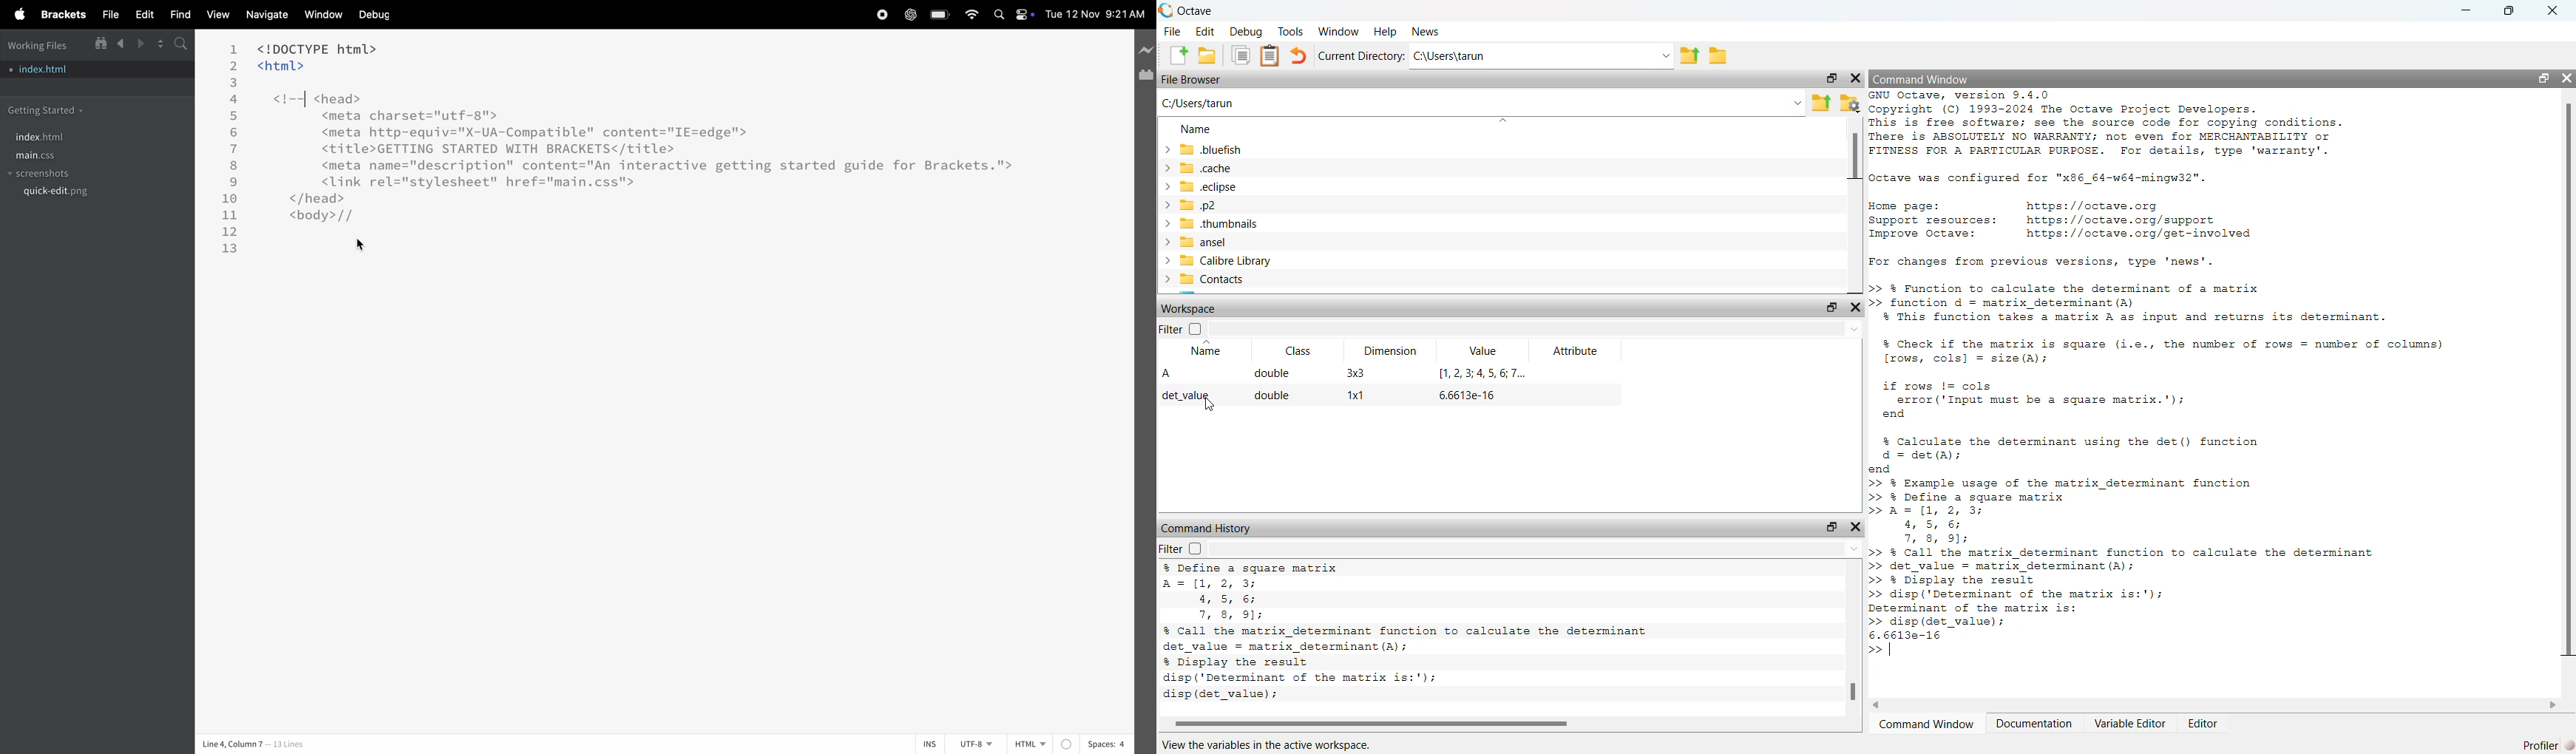 This screenshot has width=2576, height=756. Describe the element at coordinates (73, 194) in the screenshot. I see `quickedit.png` at that location.